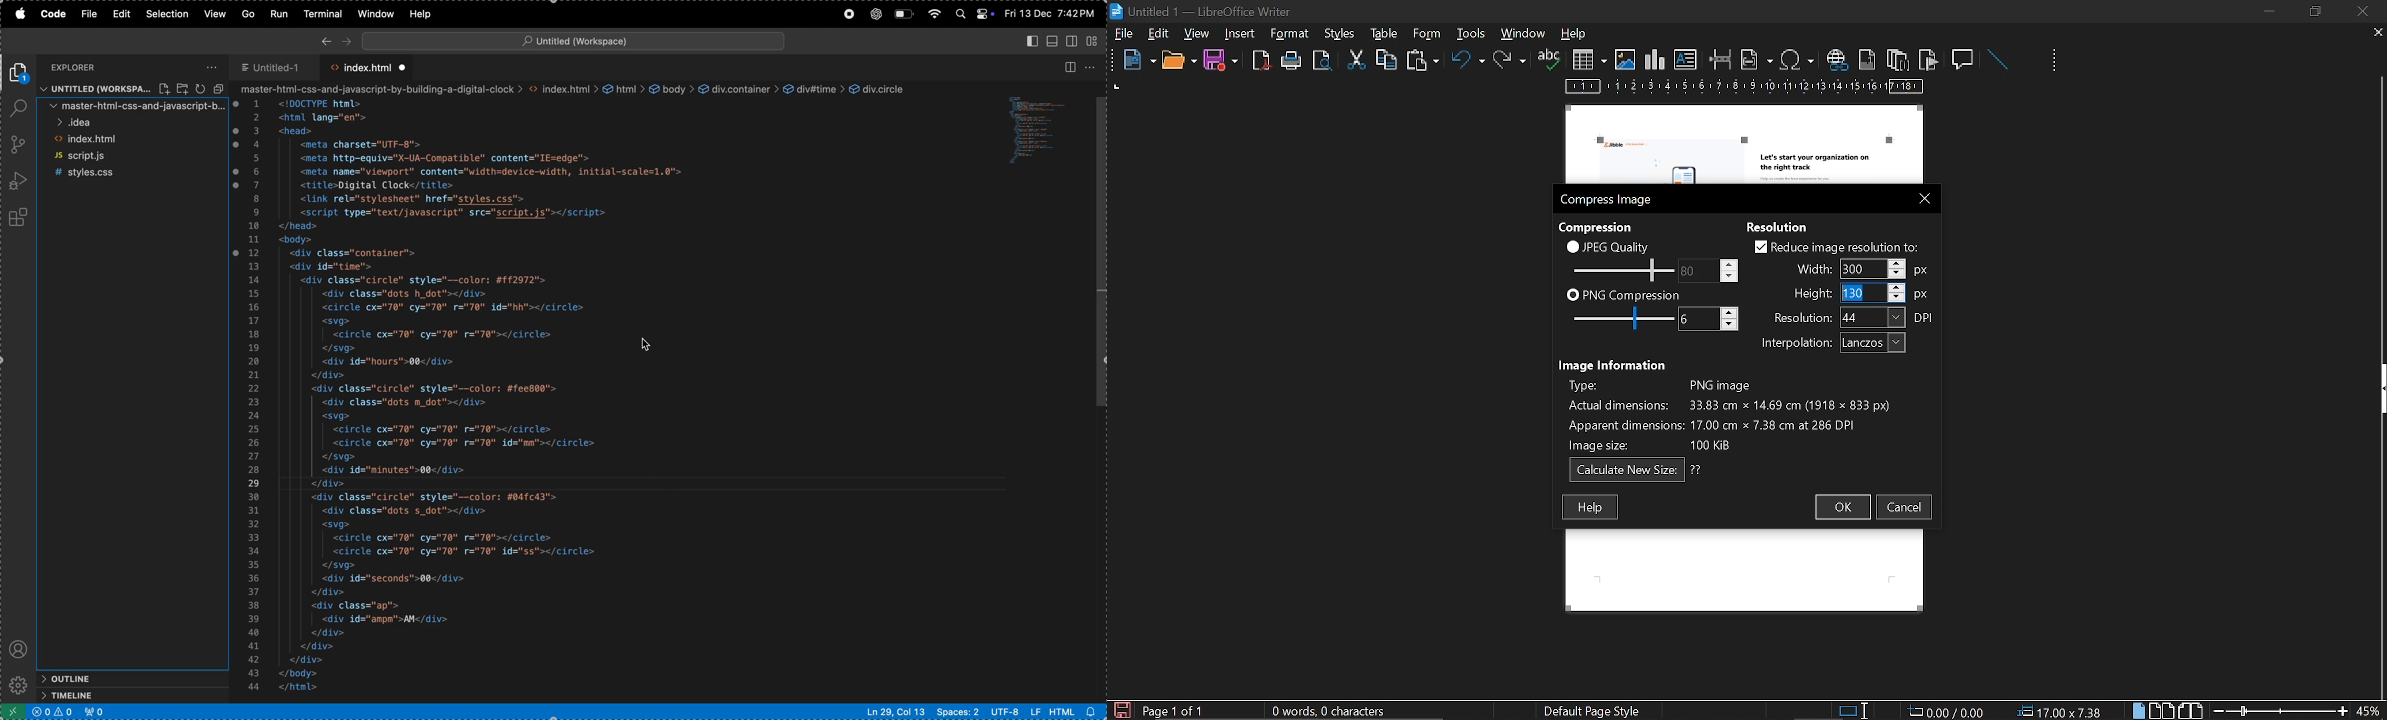 The height and width of the screenshot is (728, 2408). Describe the element at coordinates (1357, 60) in the screenshot. I see `cut ` at that location.